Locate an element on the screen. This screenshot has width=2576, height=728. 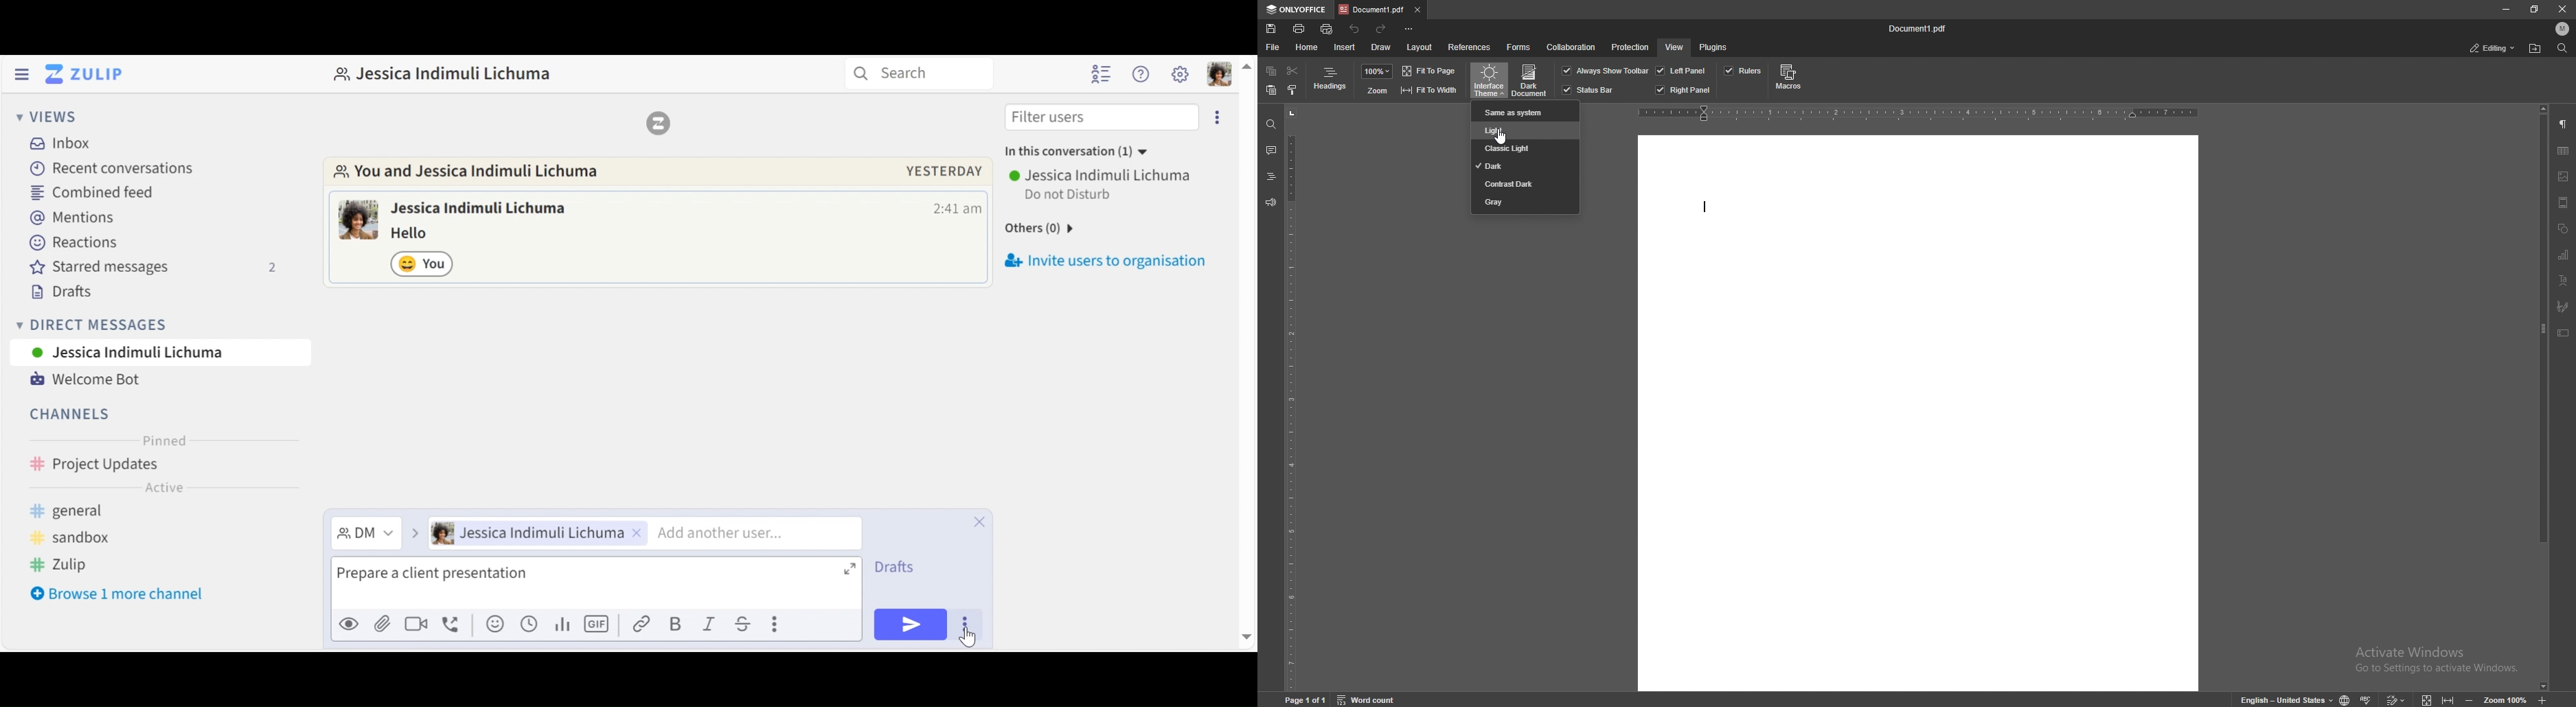
undo is located at coordinates (1355, 29).